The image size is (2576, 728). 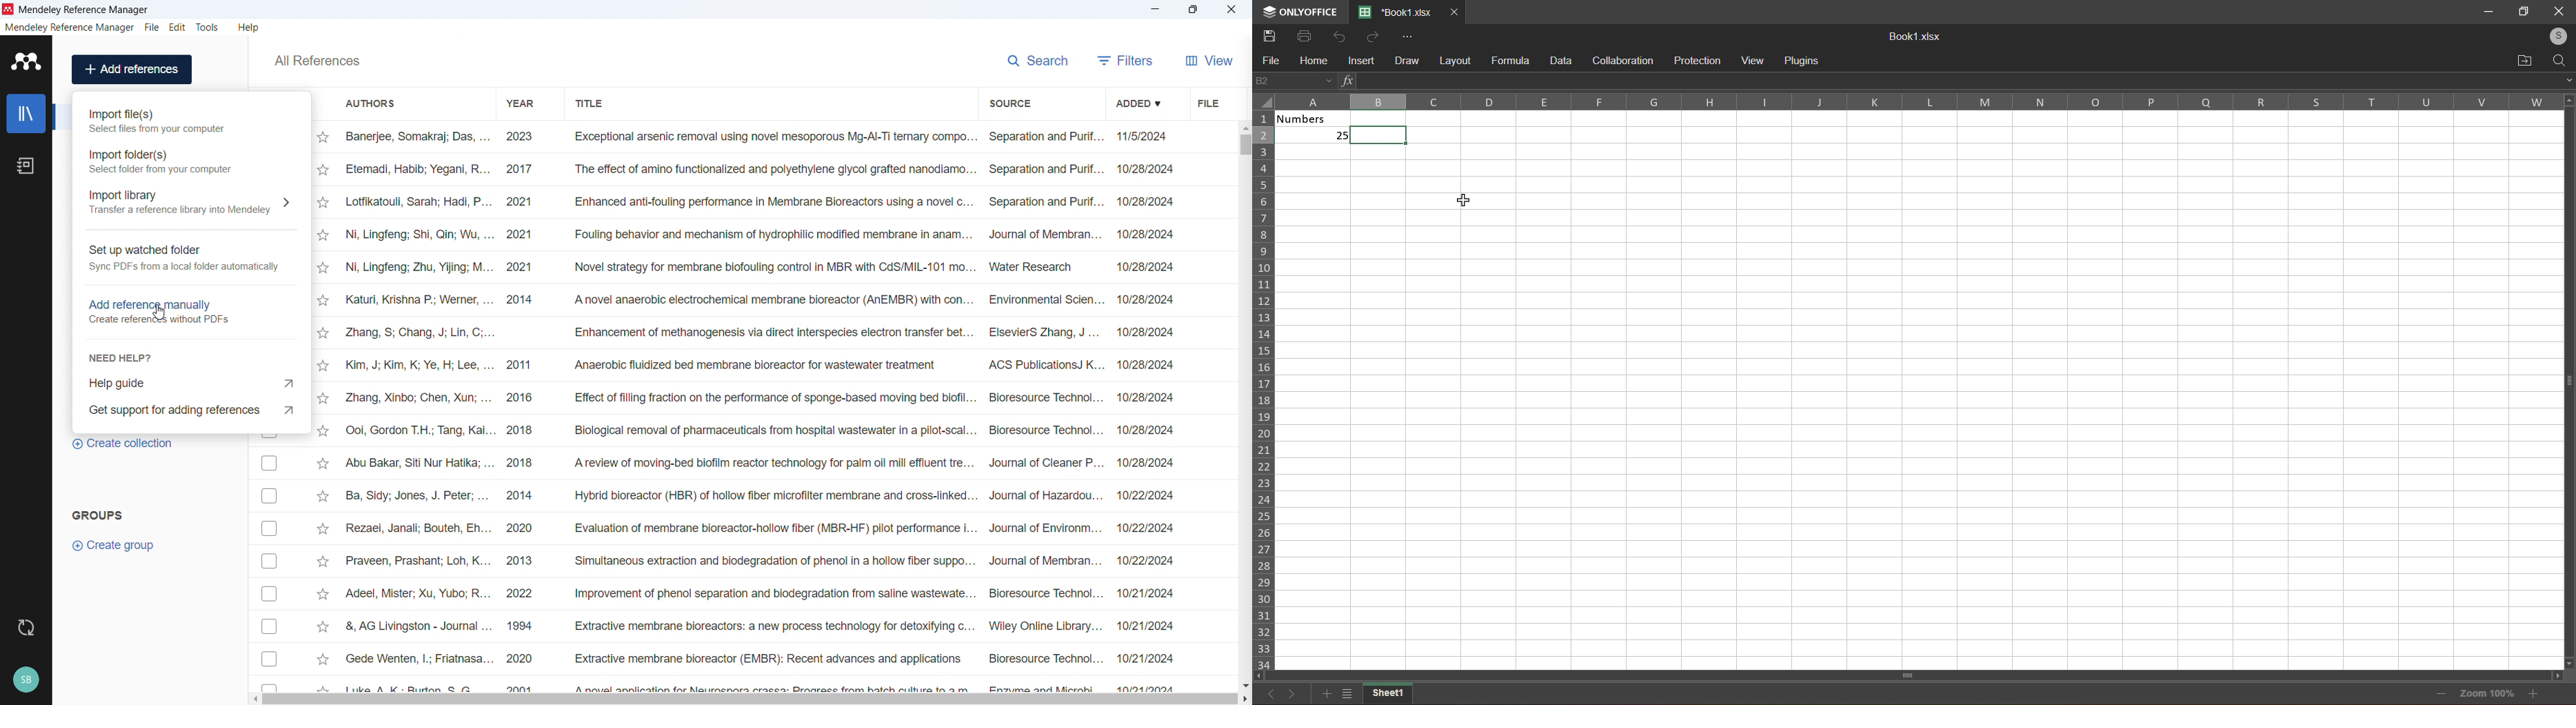 I want to click on maximize, so click(x=2523, y=11).